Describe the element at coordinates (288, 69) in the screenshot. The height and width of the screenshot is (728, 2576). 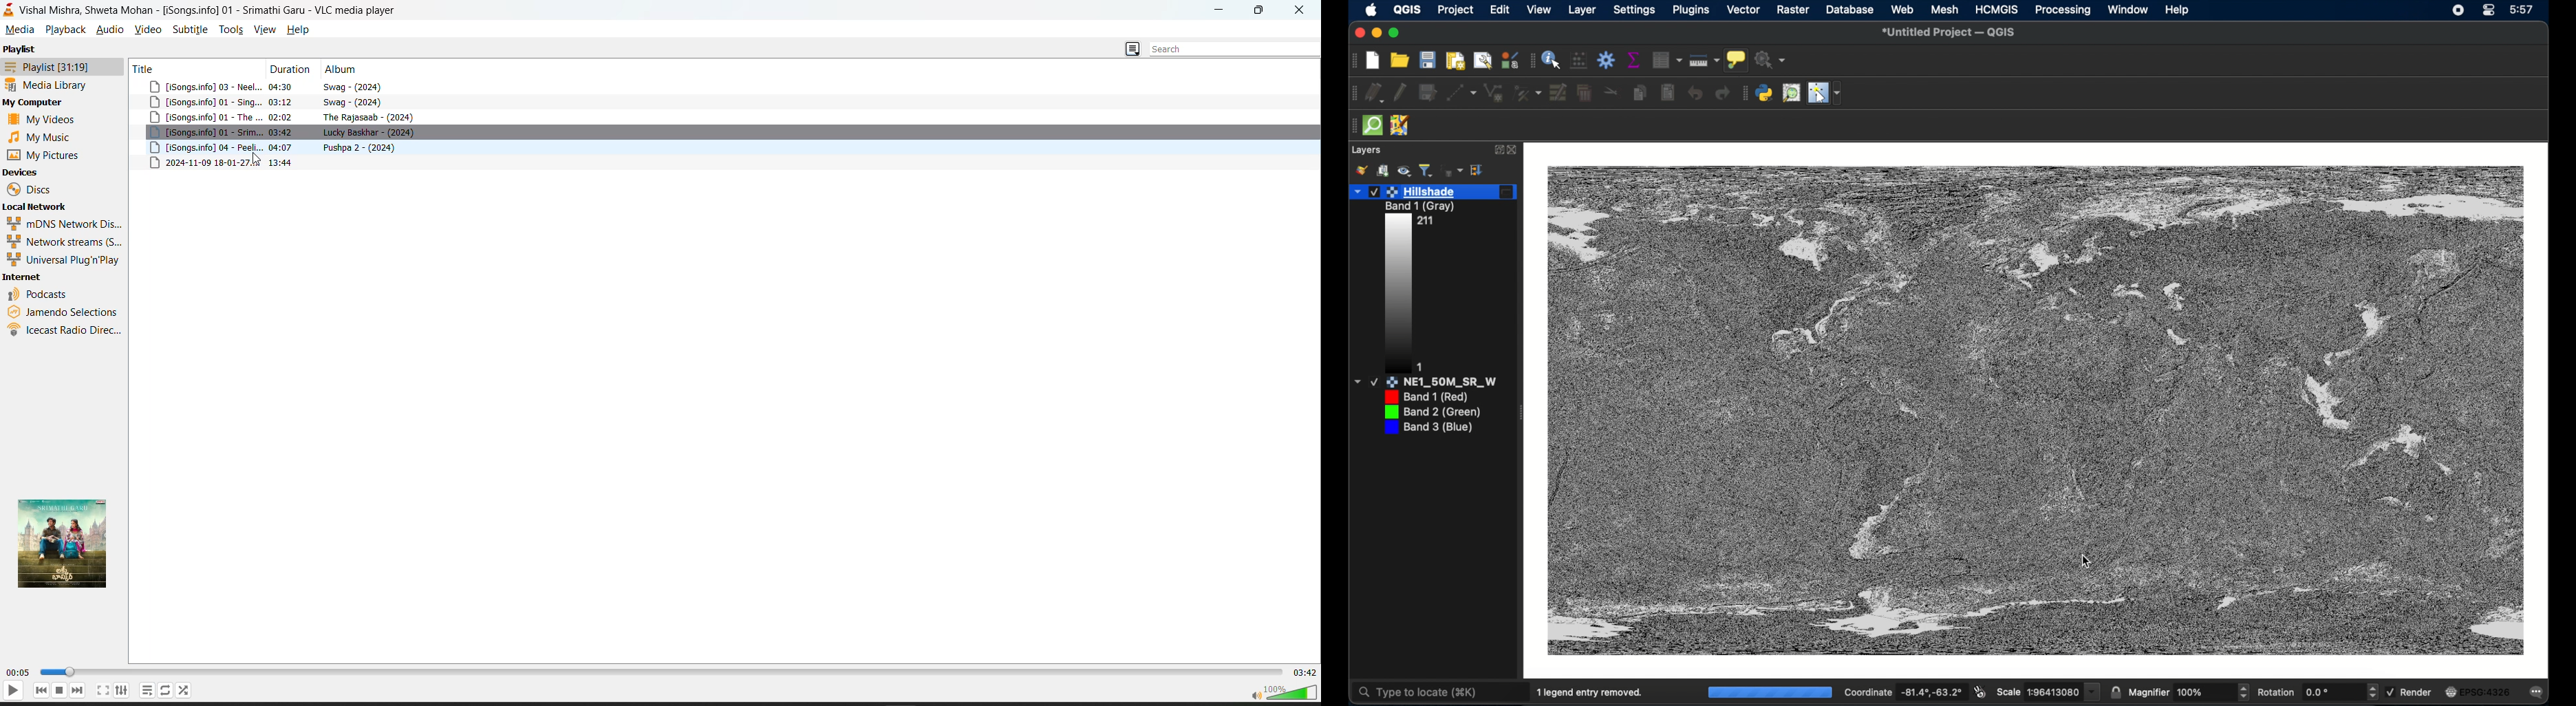
I see `duration` at that location.